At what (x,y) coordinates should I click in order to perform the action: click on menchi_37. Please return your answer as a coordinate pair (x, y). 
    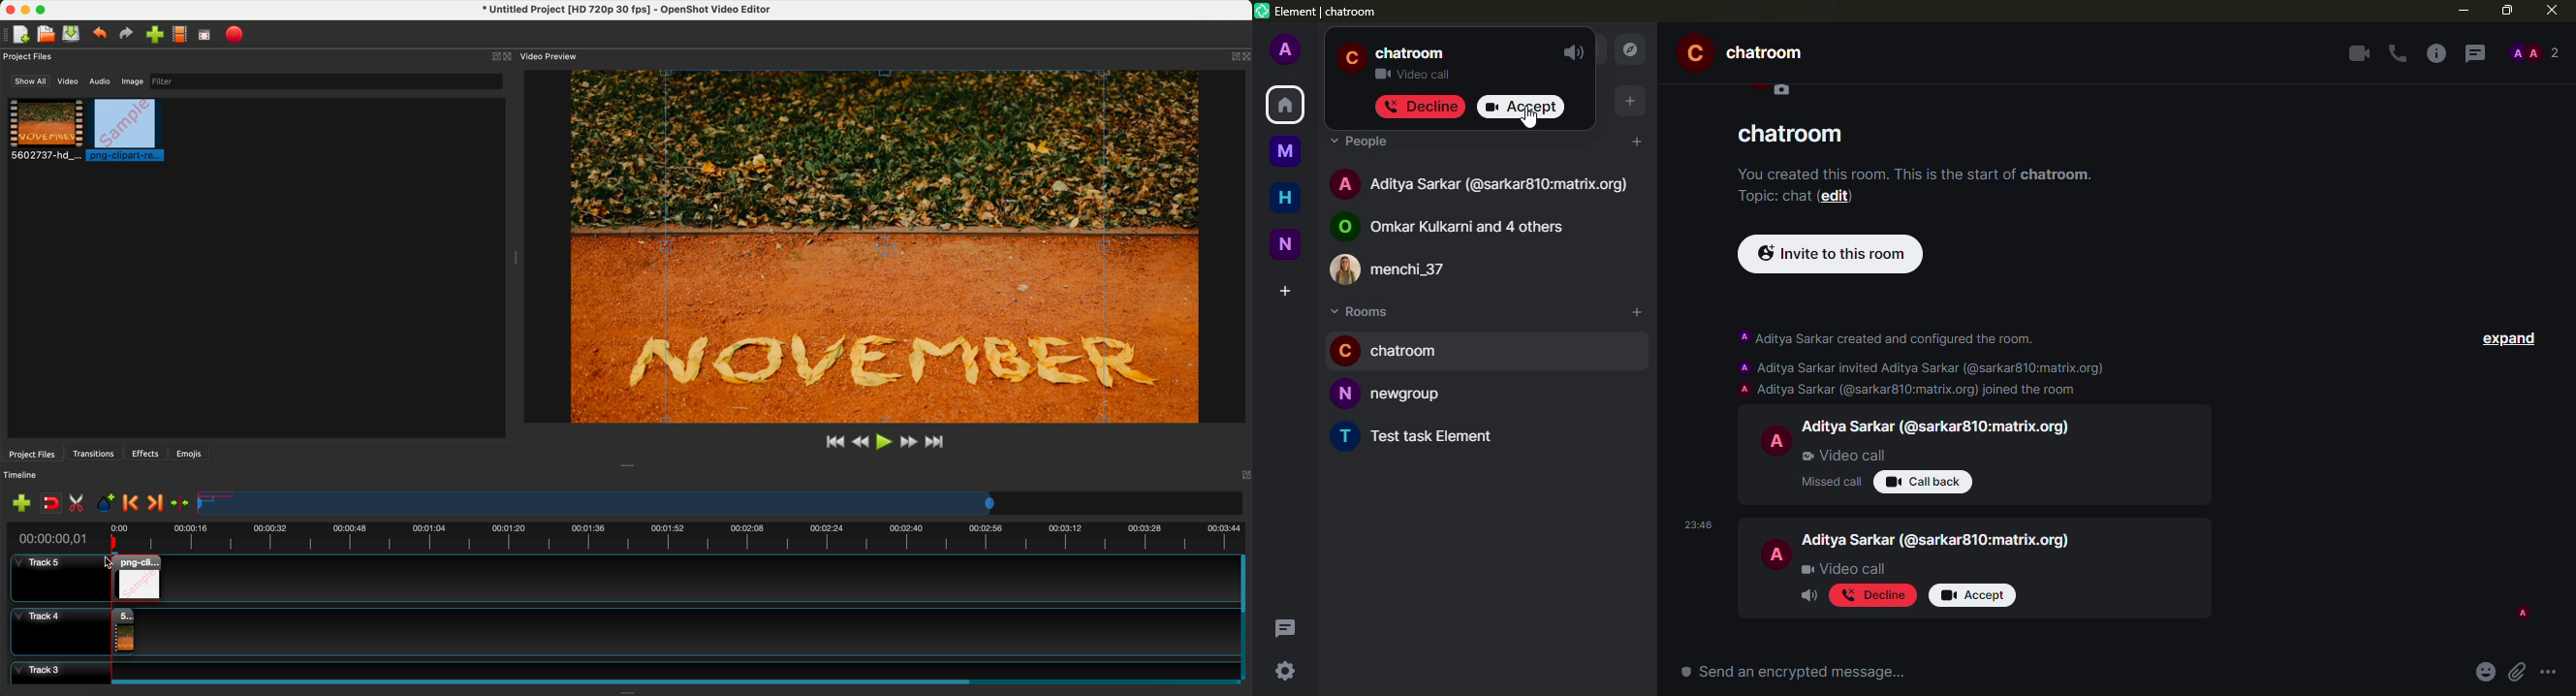
    Looking at the image, I should click on (1405, 271).